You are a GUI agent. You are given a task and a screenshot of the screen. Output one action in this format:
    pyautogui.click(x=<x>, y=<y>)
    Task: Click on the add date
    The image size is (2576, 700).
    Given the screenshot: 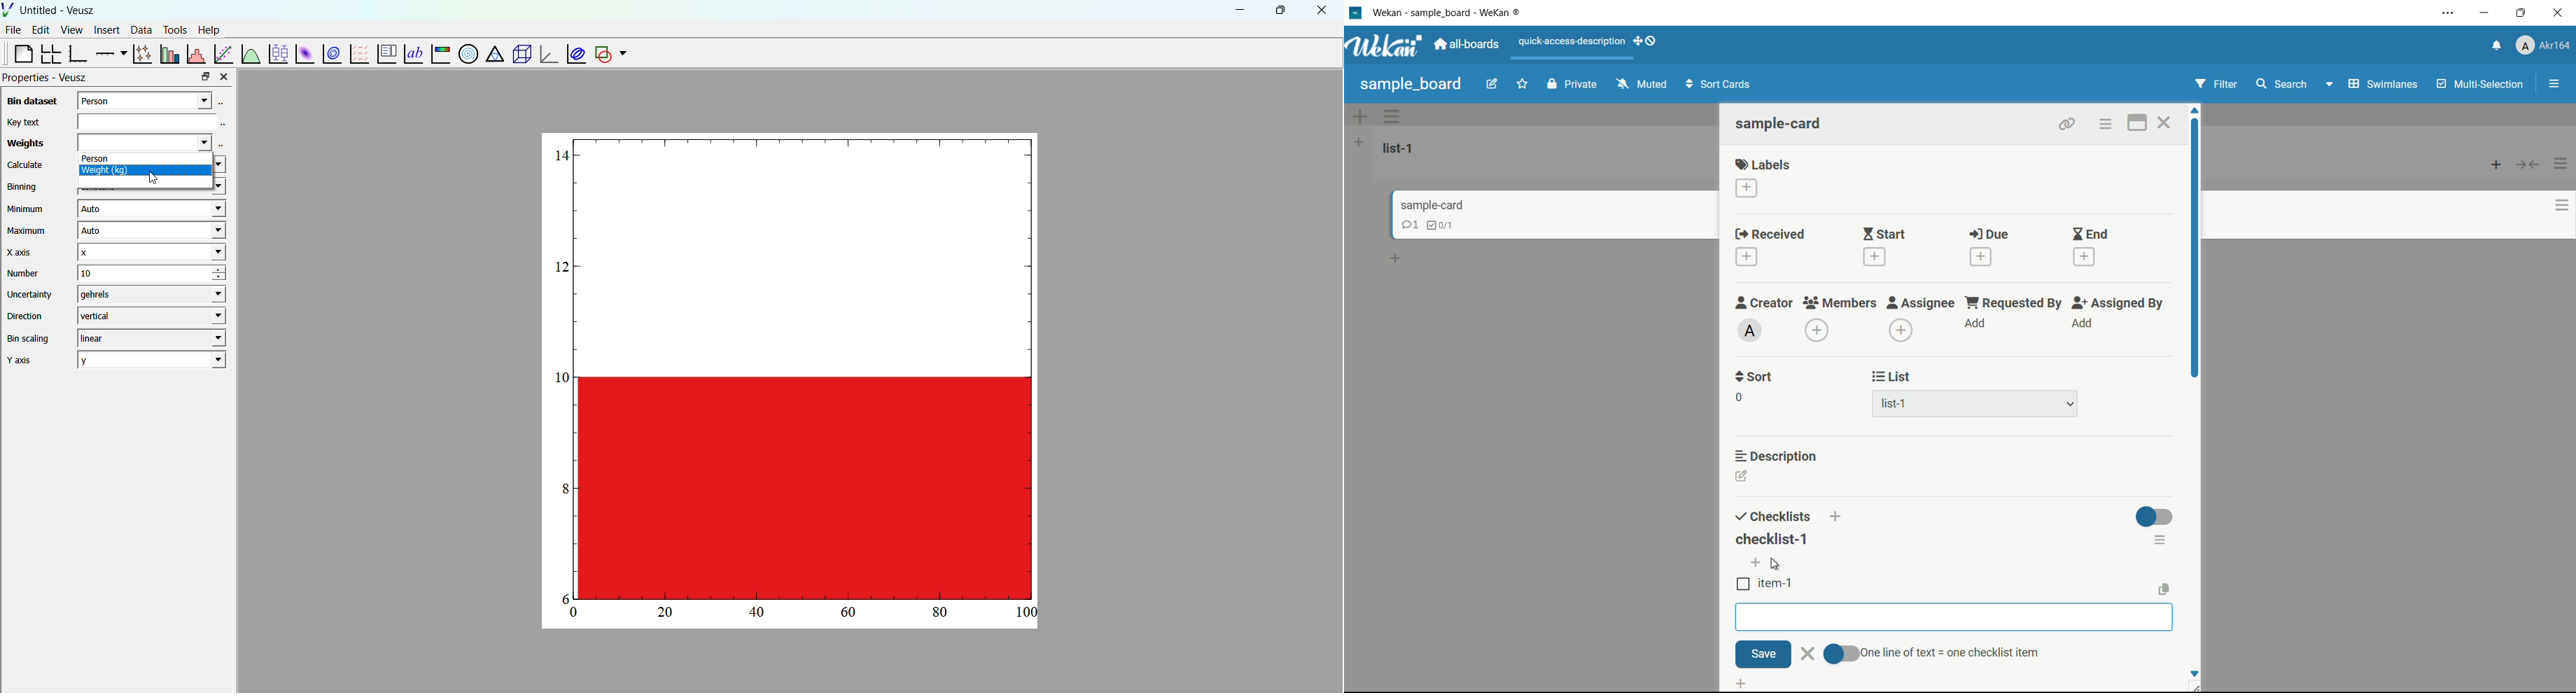 What is the action you would take?
    pyautogui.click(x=1981, y=257)
    